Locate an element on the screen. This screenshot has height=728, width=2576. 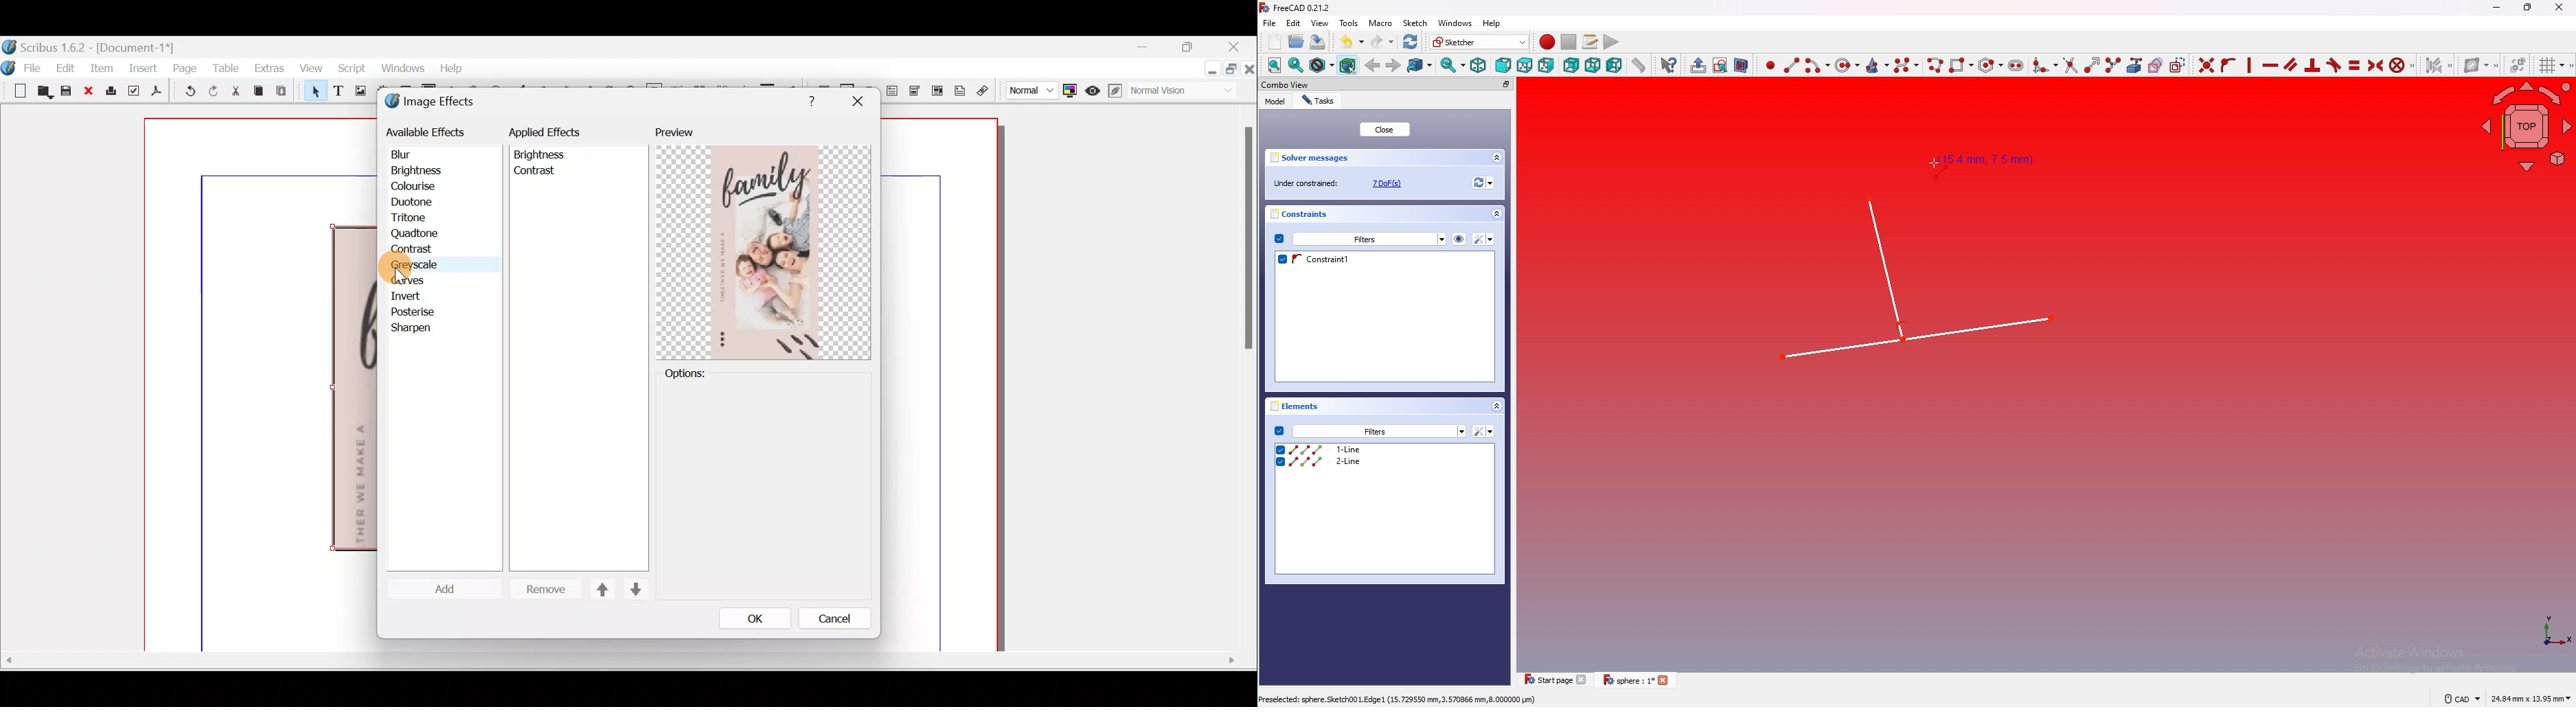
Options is located at coordinates (764, 485).